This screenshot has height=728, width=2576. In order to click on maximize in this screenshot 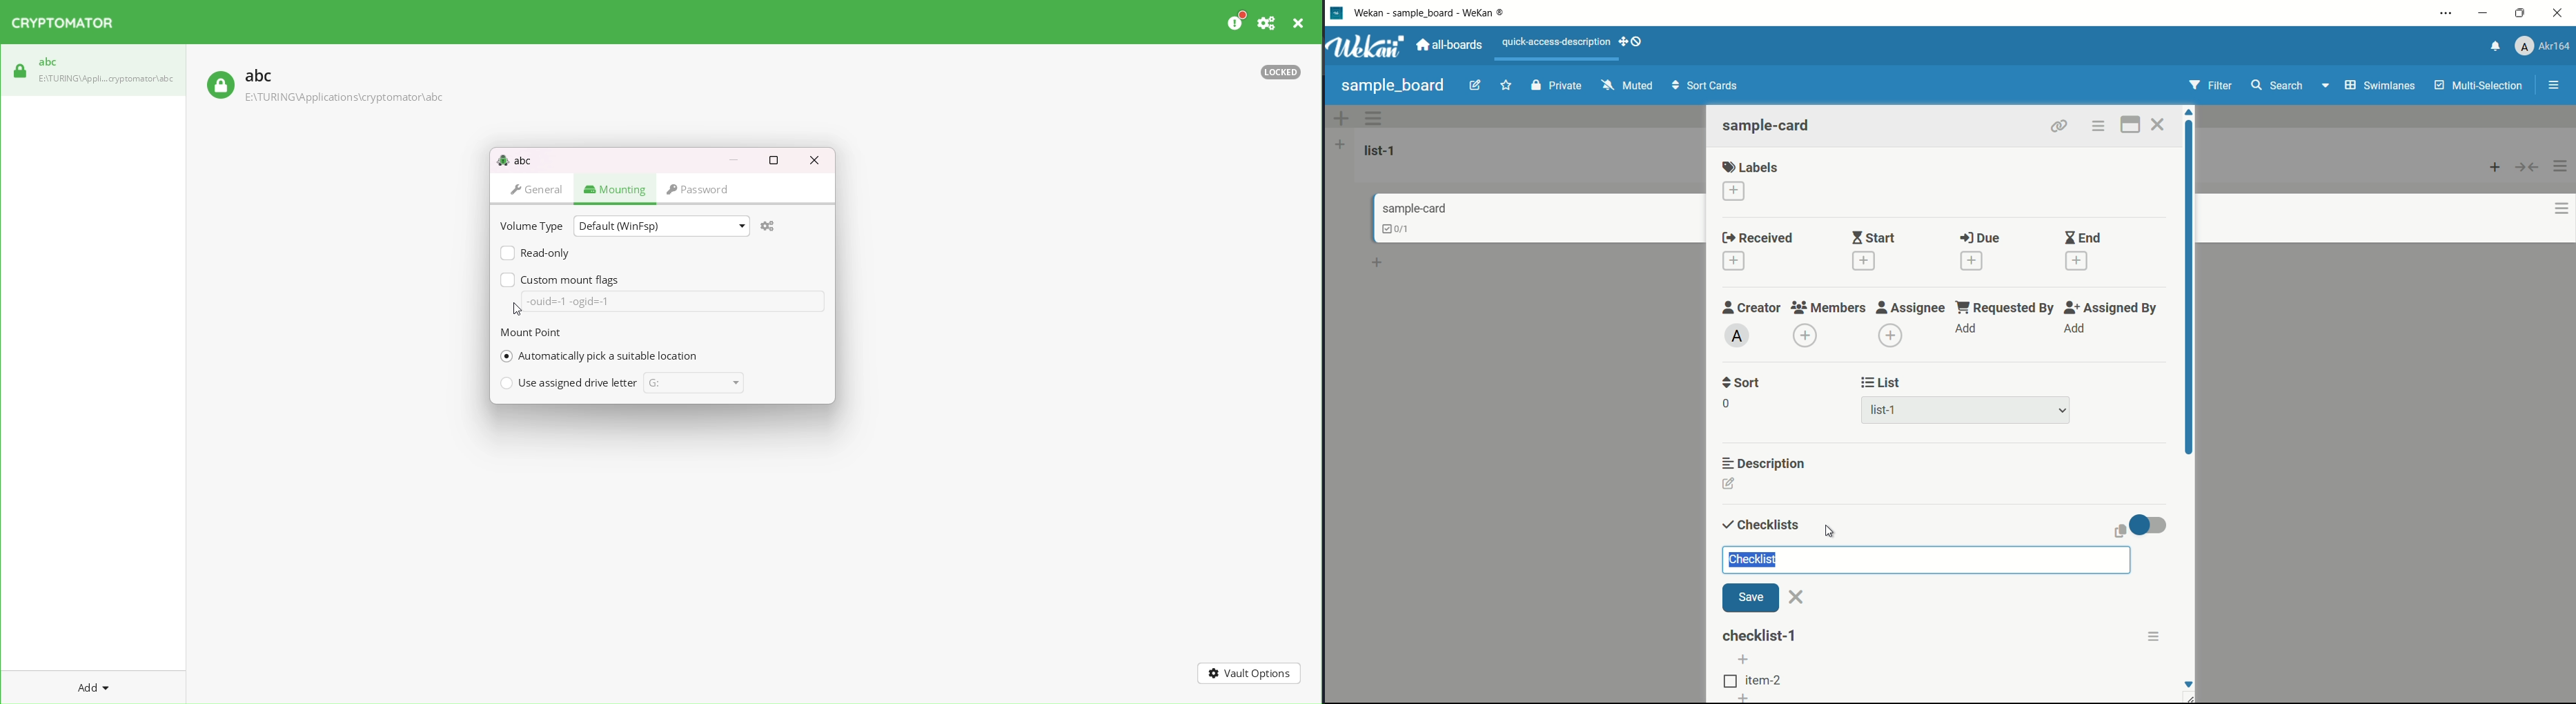, I will do `click(2522, 14)`.